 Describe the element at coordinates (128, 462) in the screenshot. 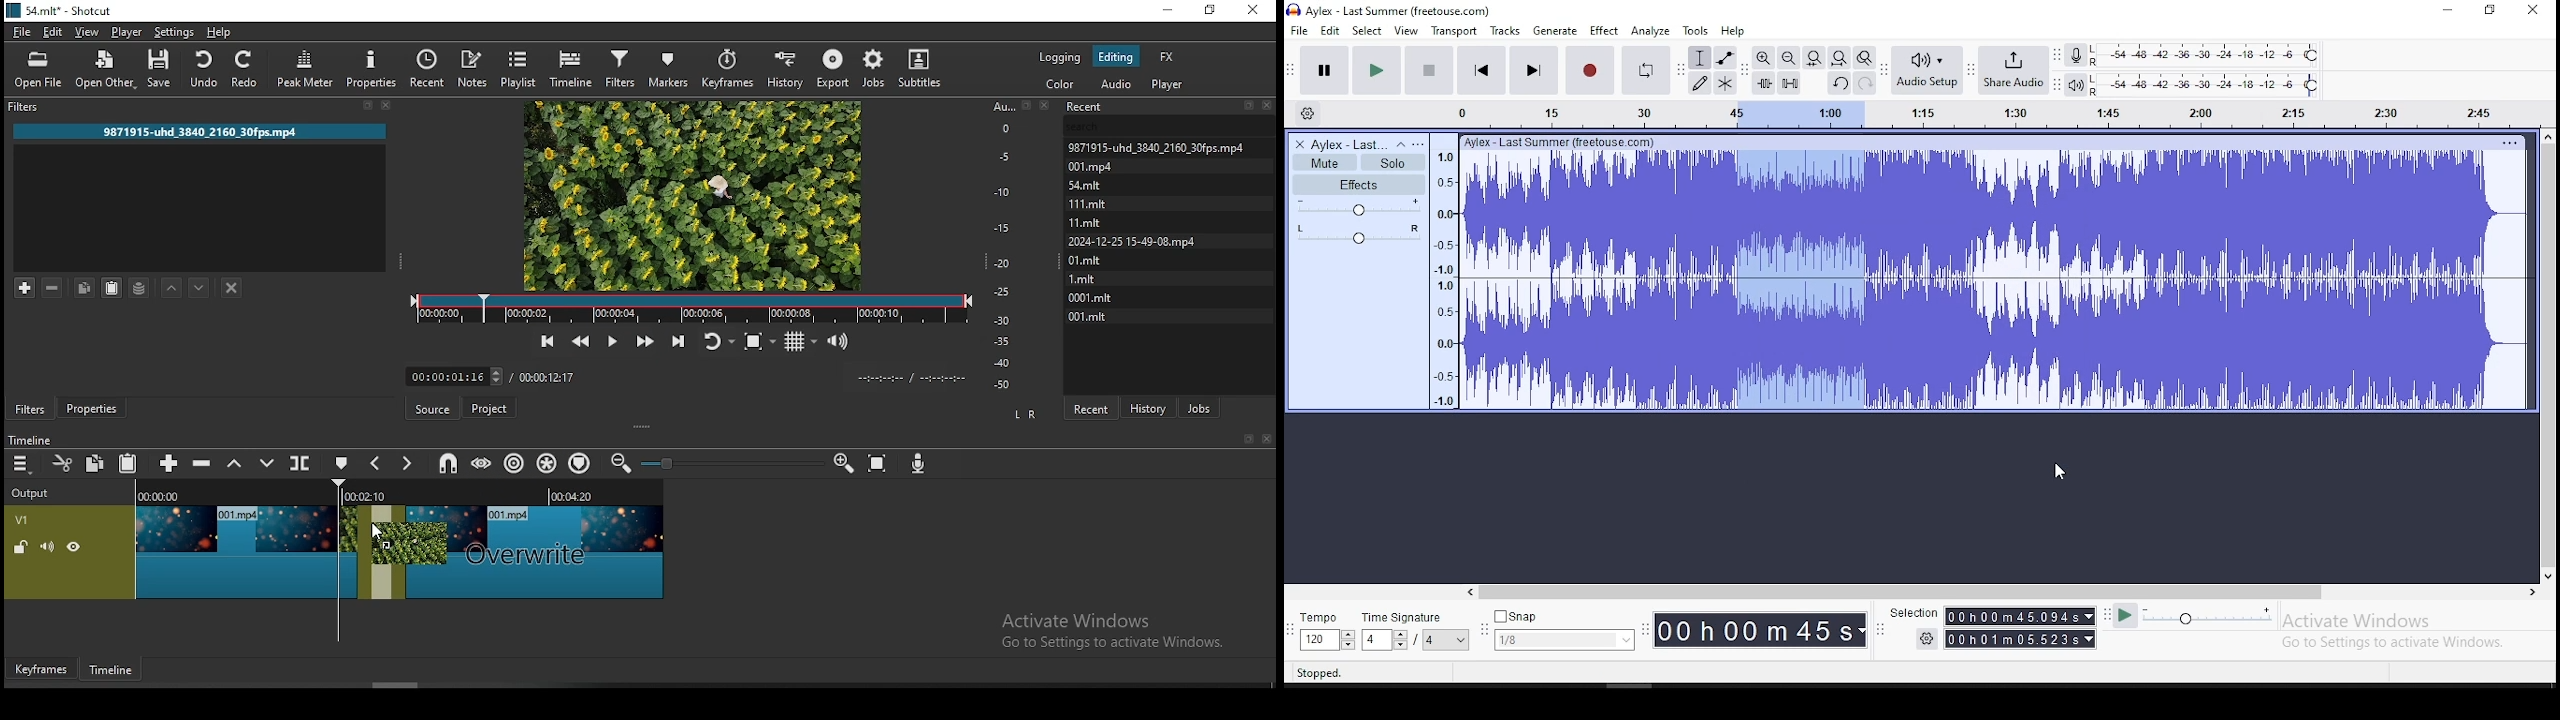

I see `paste` at that location.